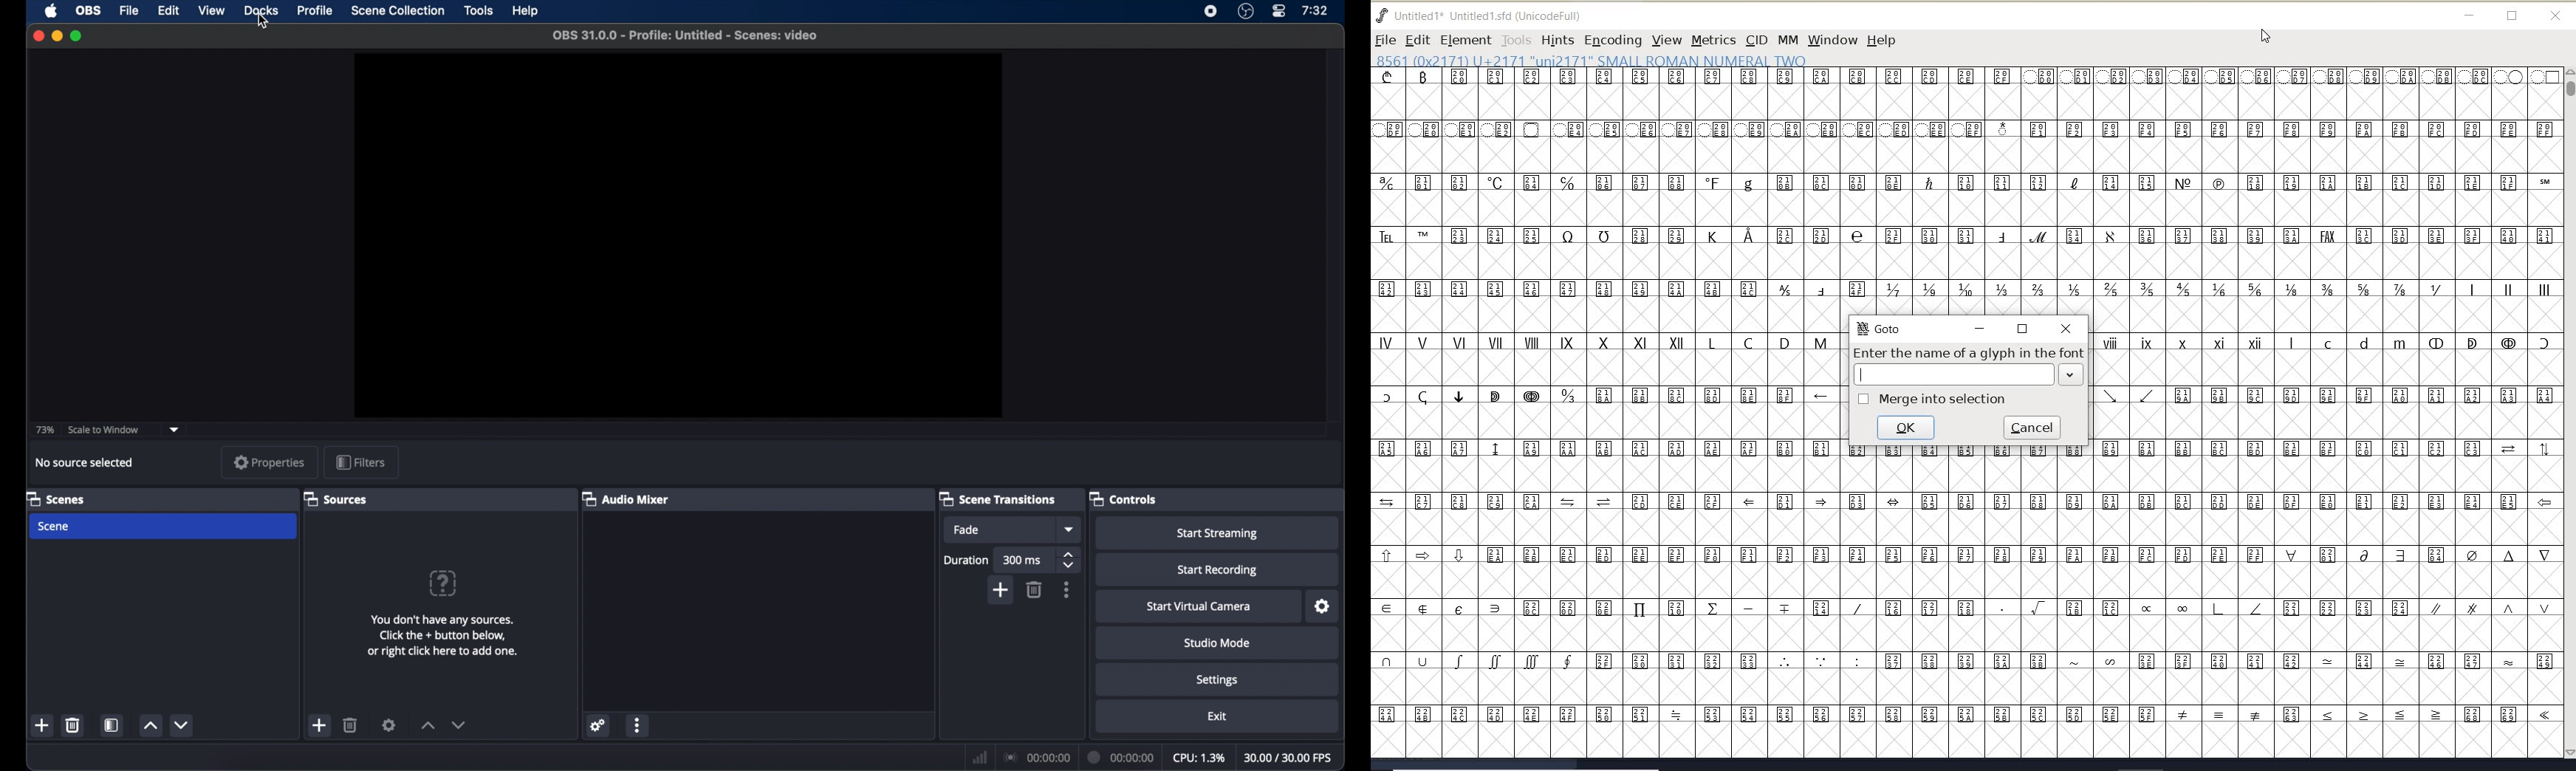 Image resolution: width=2576 pixels, height=784 pixels. I want to click on docks, so click(262, 10).